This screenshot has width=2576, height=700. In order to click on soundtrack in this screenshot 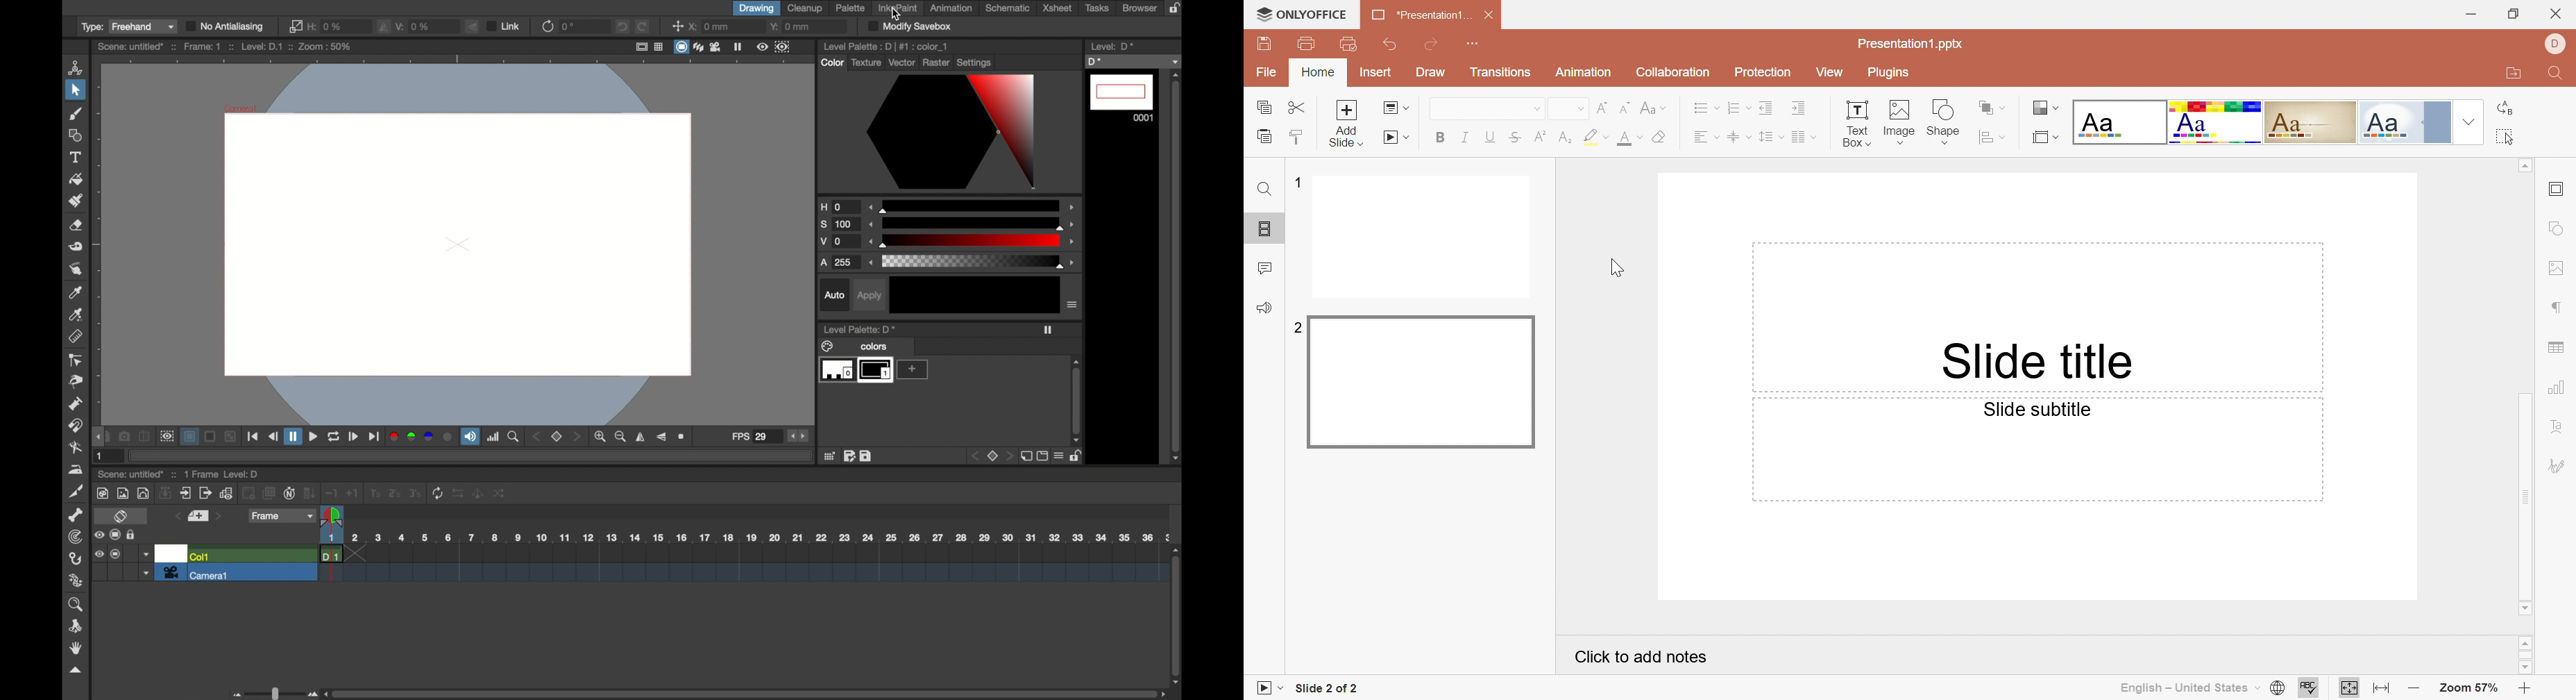, I will do `click(470, 436)`.